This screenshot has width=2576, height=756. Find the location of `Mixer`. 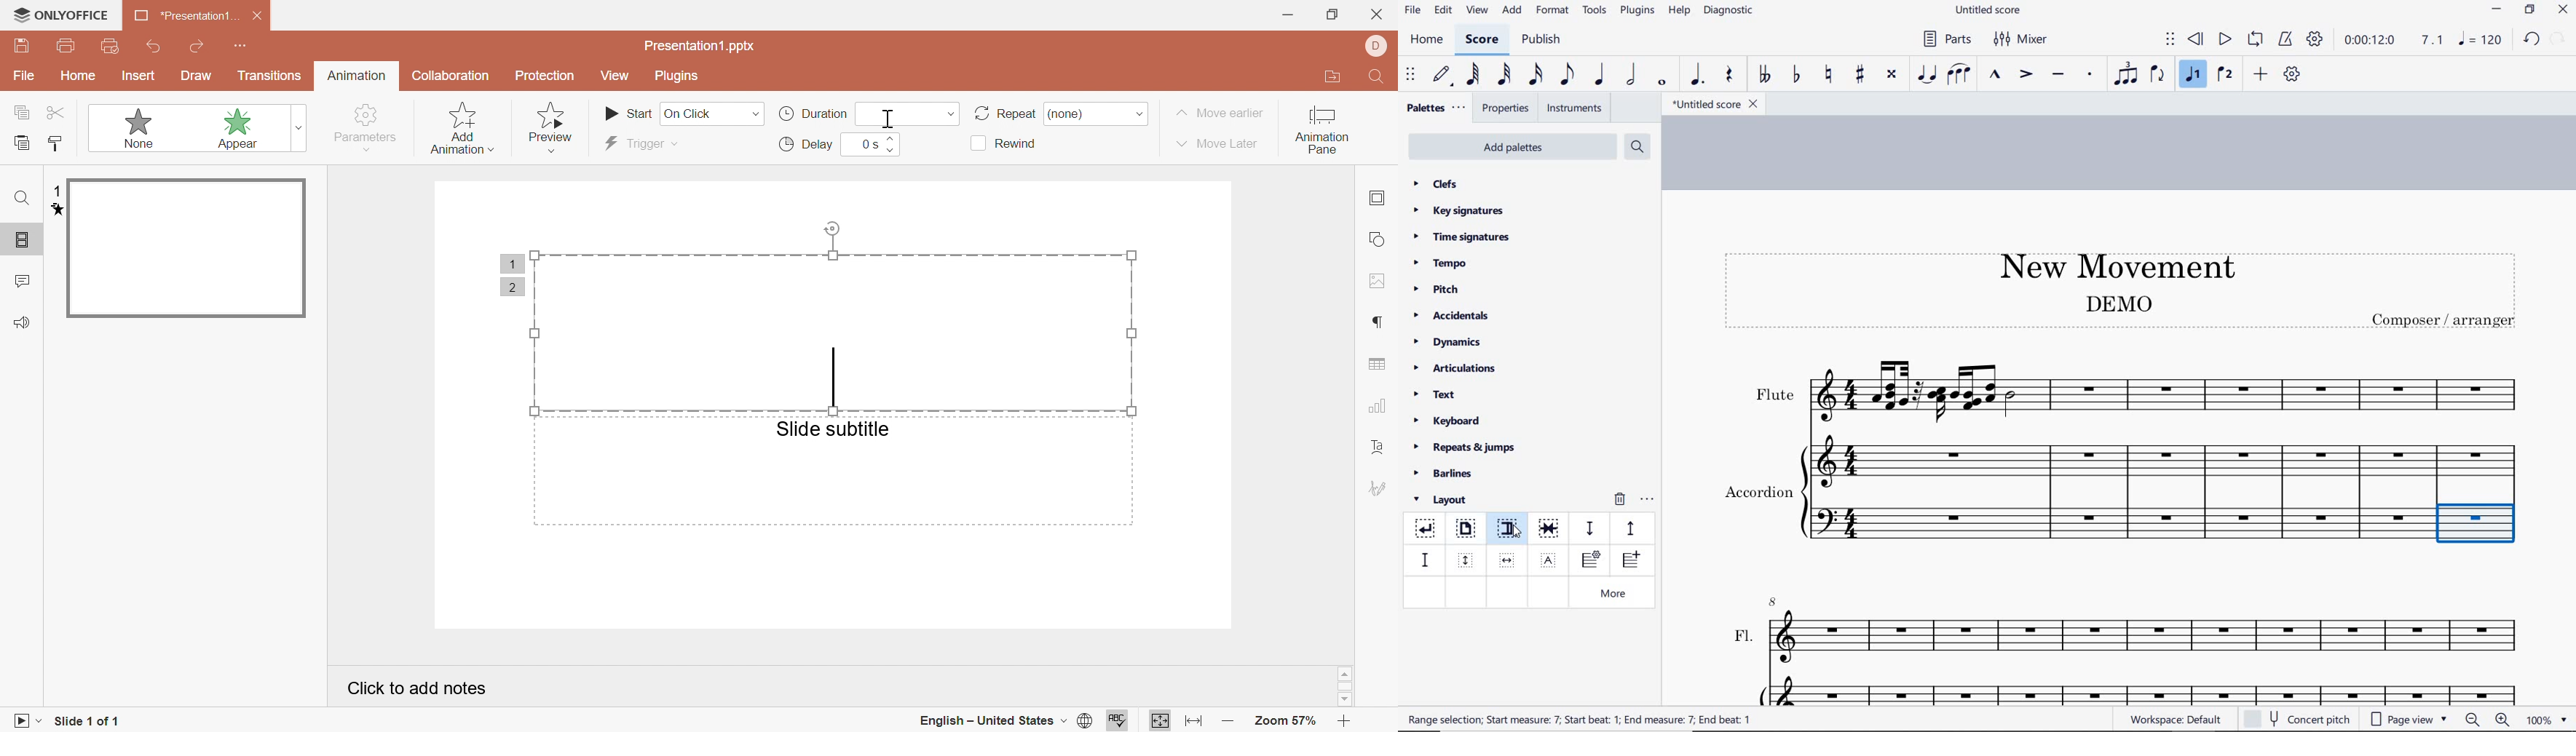

Mixer is located at coordinates (2022, 39).